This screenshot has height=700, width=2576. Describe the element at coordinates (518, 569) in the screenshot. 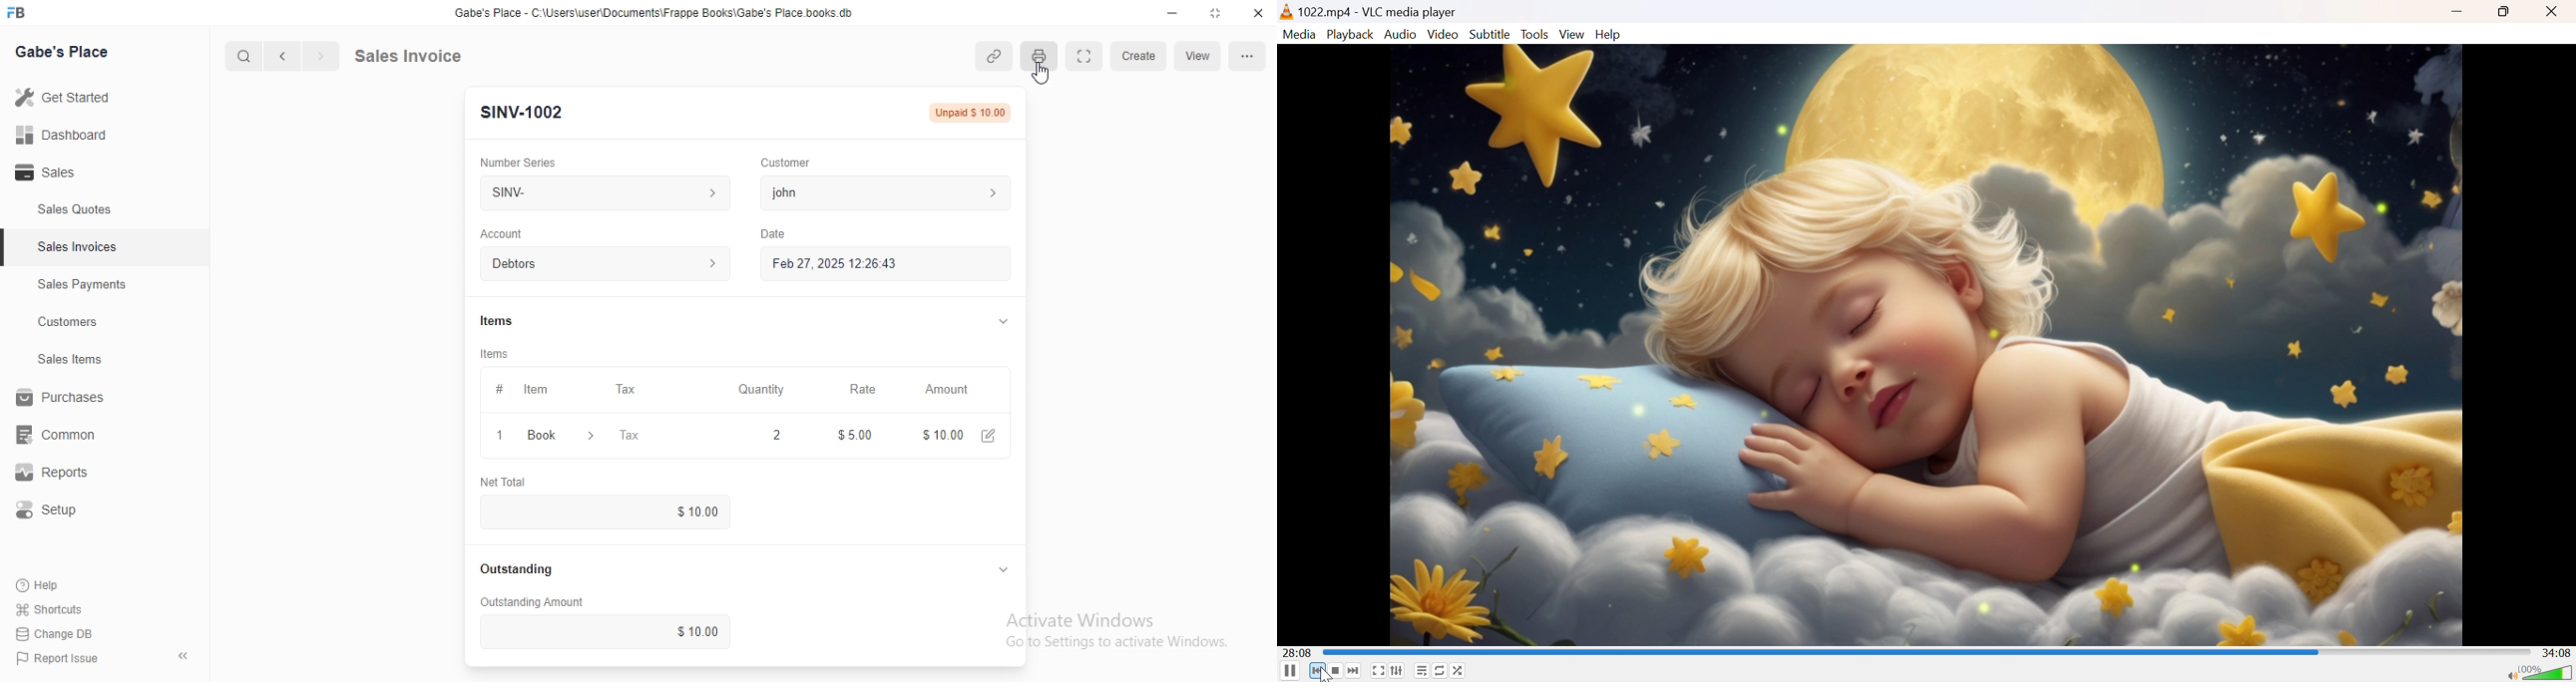

I see `outstanding` at that location.